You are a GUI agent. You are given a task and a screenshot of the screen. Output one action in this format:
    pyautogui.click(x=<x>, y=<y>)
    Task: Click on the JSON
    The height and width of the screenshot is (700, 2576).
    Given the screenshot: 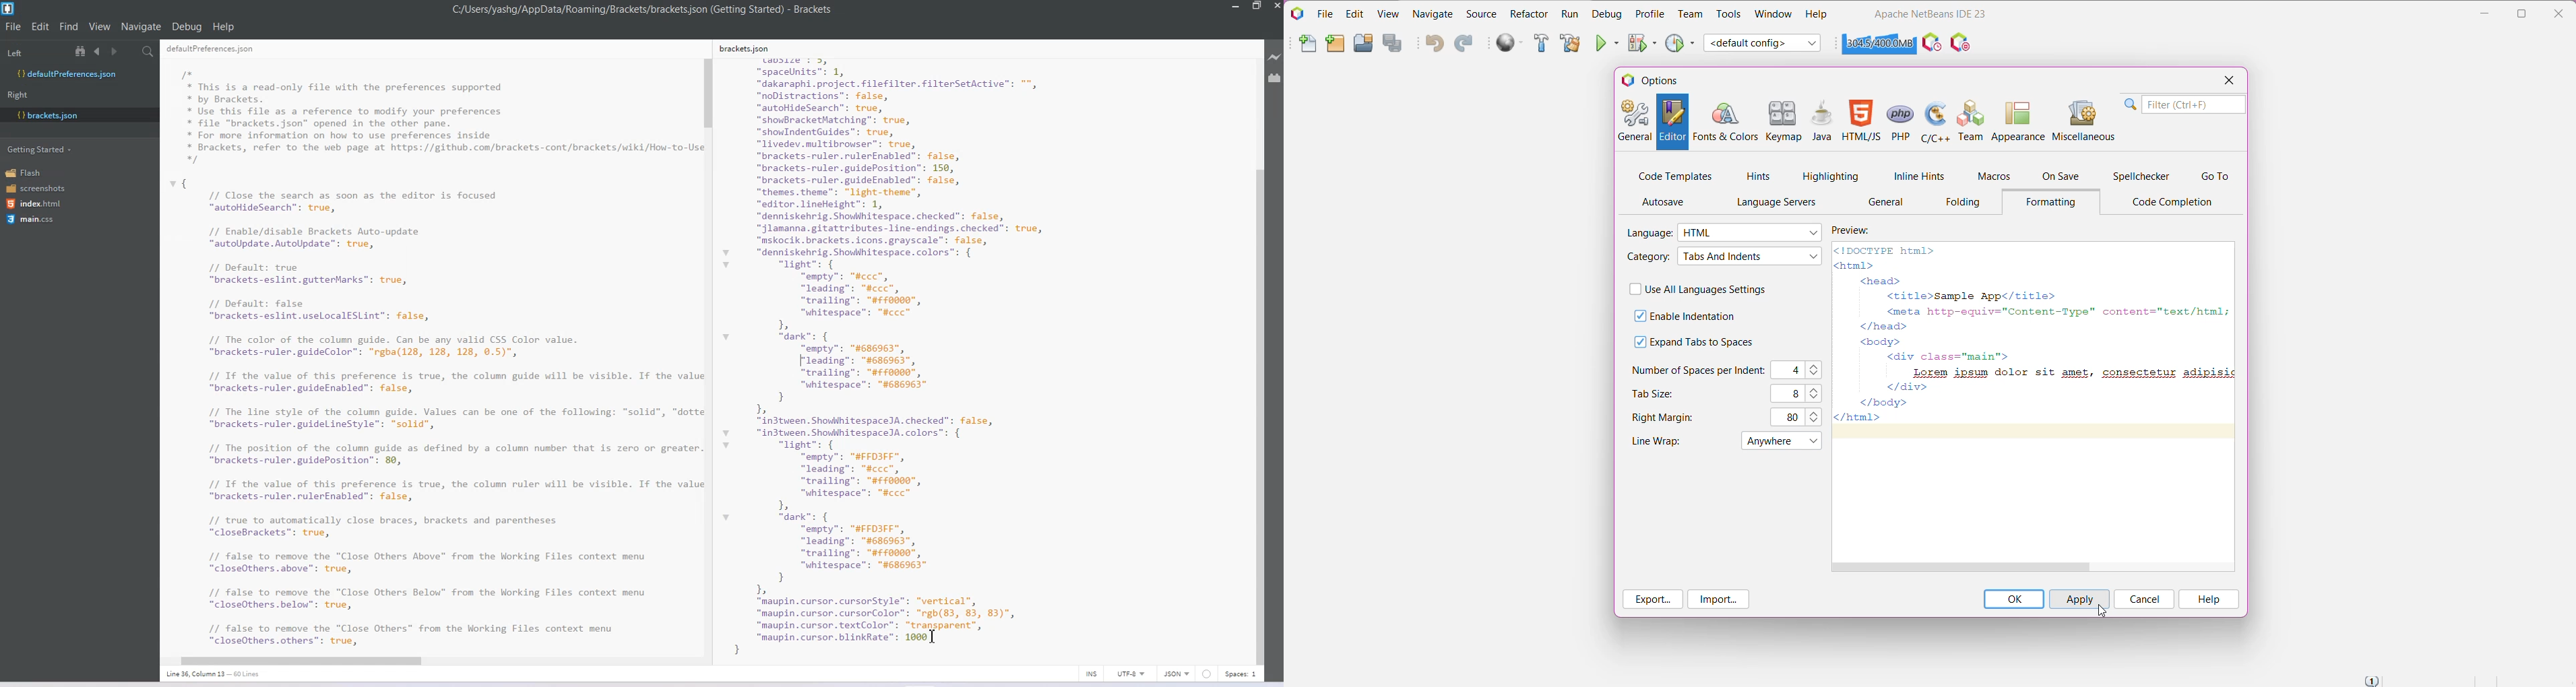 What is the action you would take?
    pyautogui.click(x=1177, y=674)
    